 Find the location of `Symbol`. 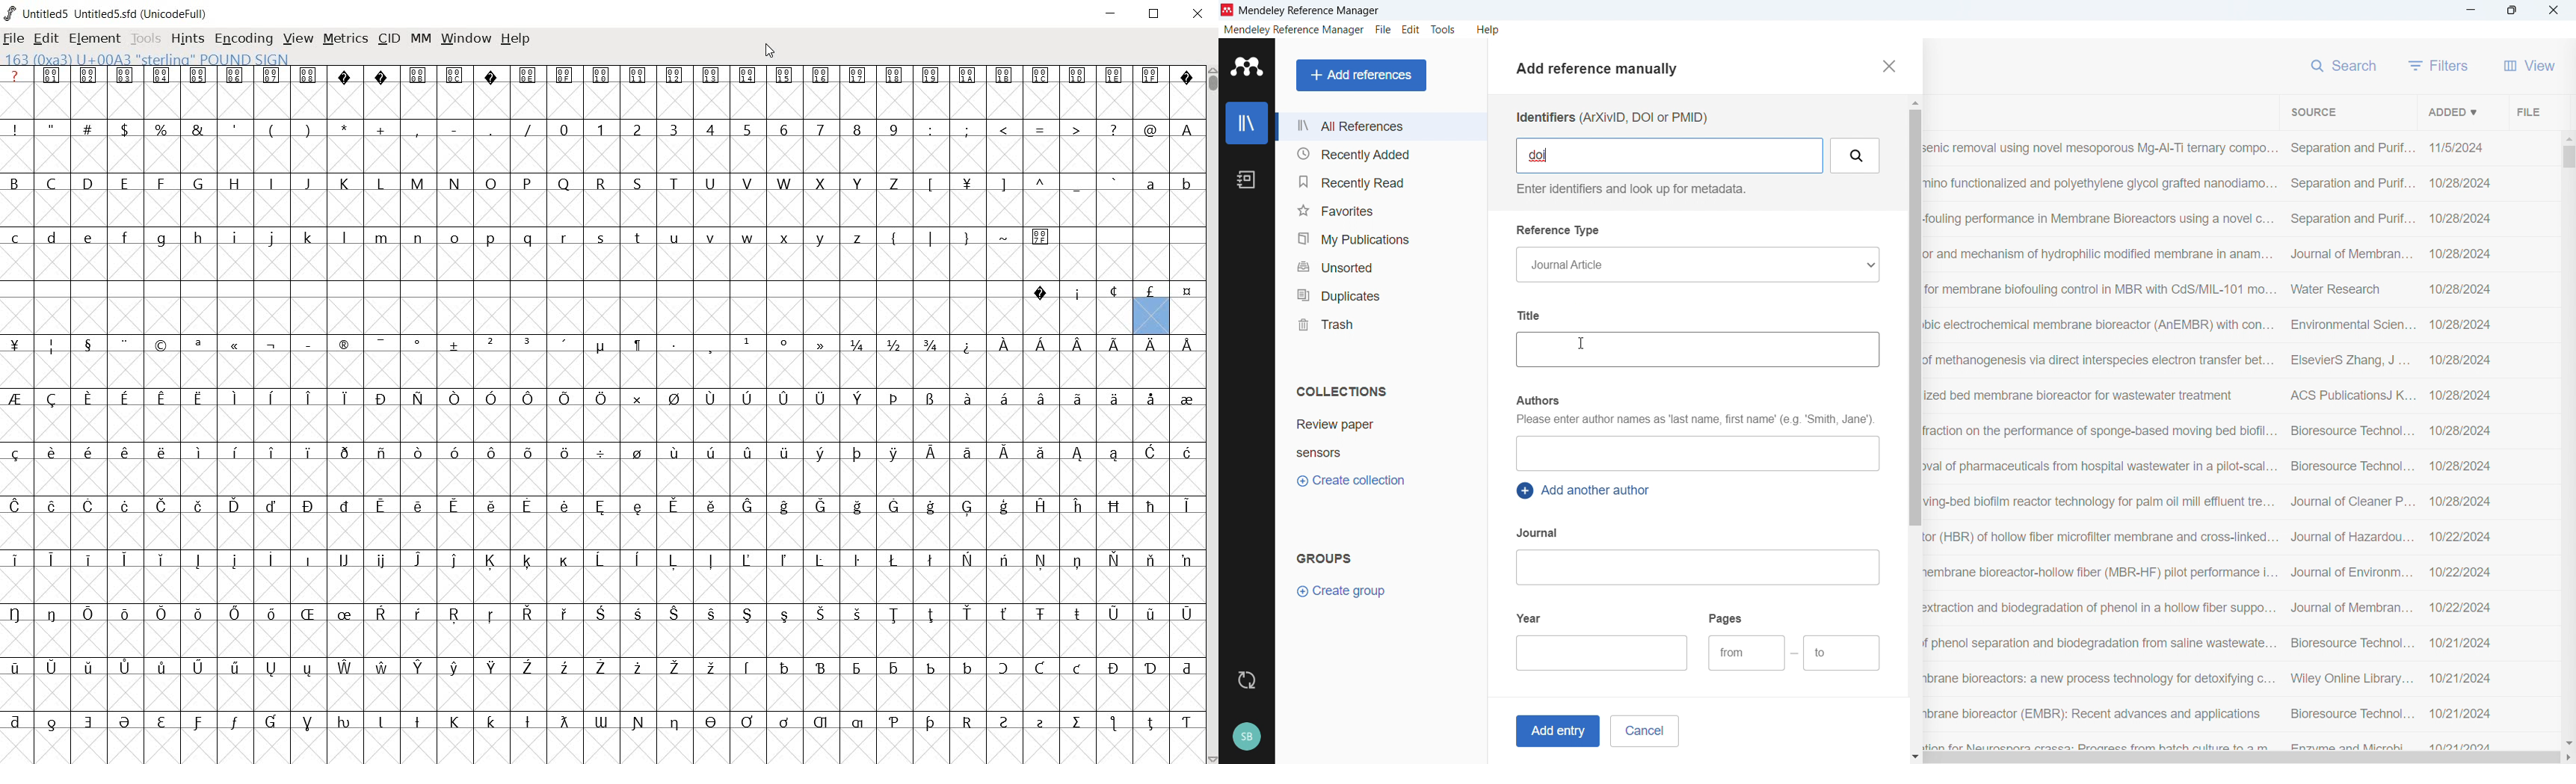

Symbol is located at coordinates (600, 558).